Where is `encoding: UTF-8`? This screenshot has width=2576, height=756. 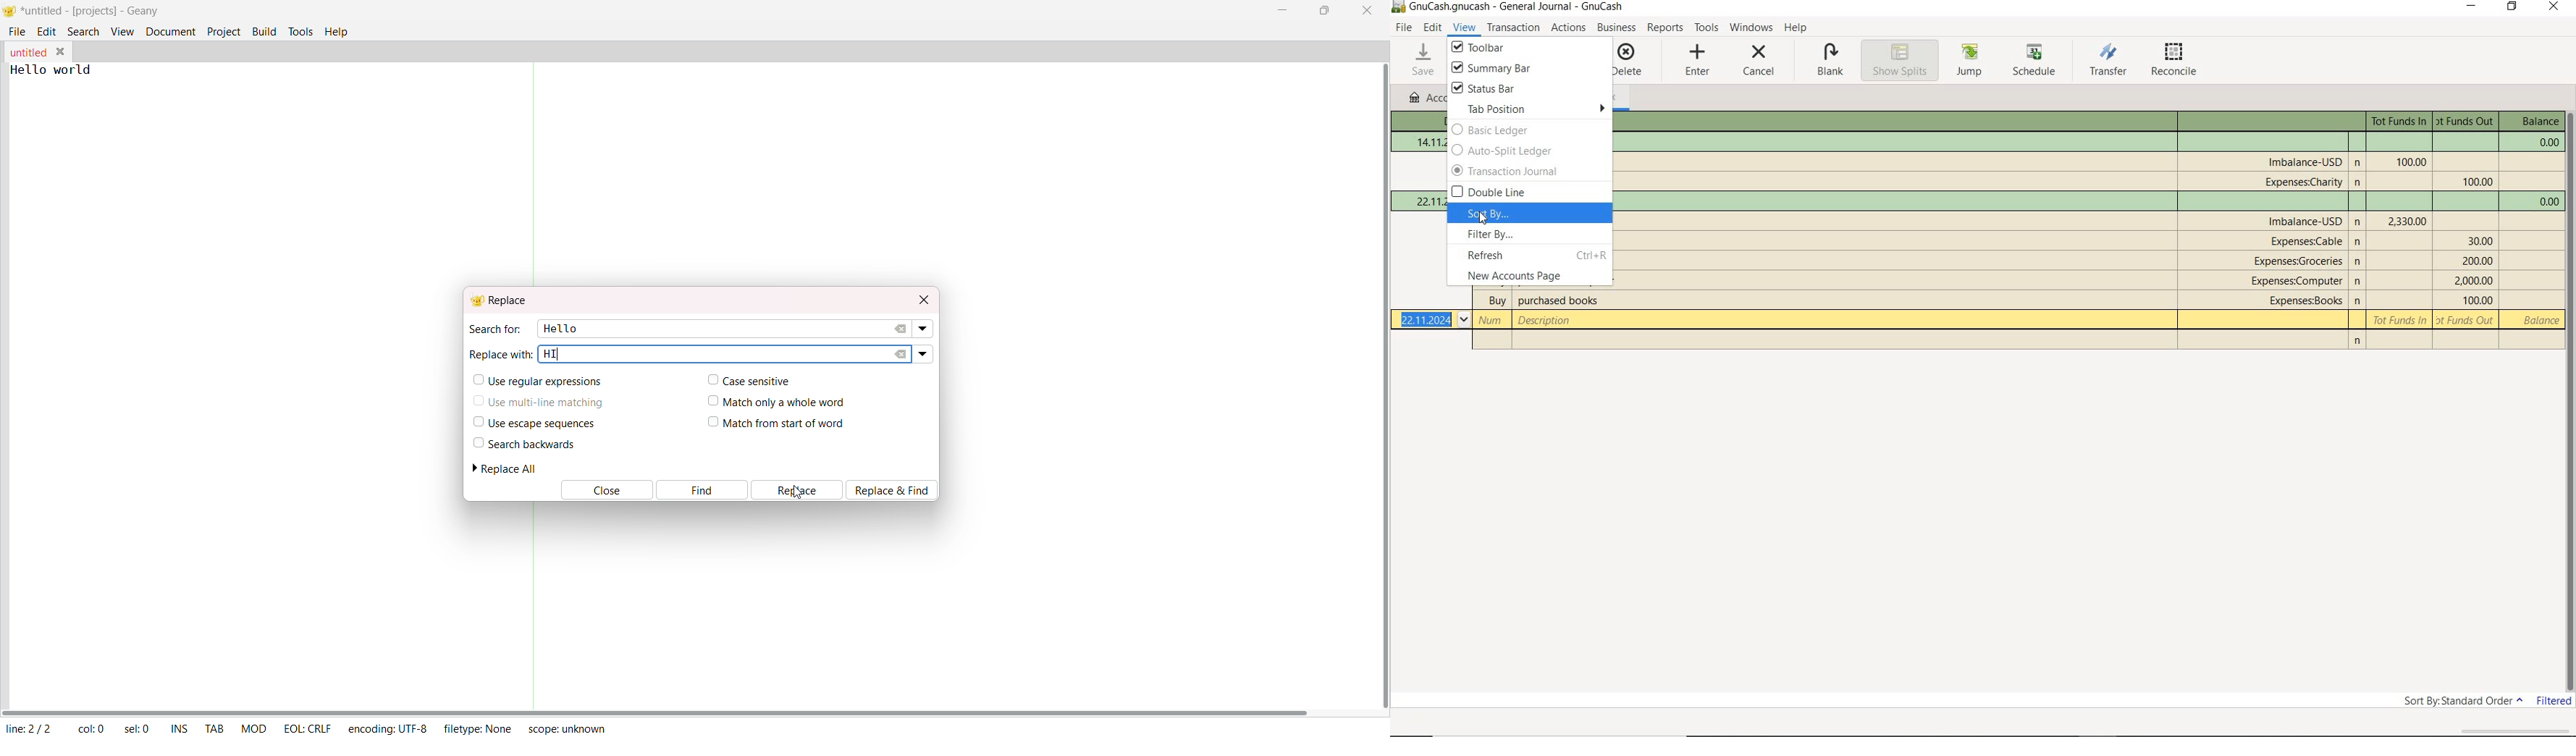 encoding: UTF-8 is located at coordinates (387, 728).